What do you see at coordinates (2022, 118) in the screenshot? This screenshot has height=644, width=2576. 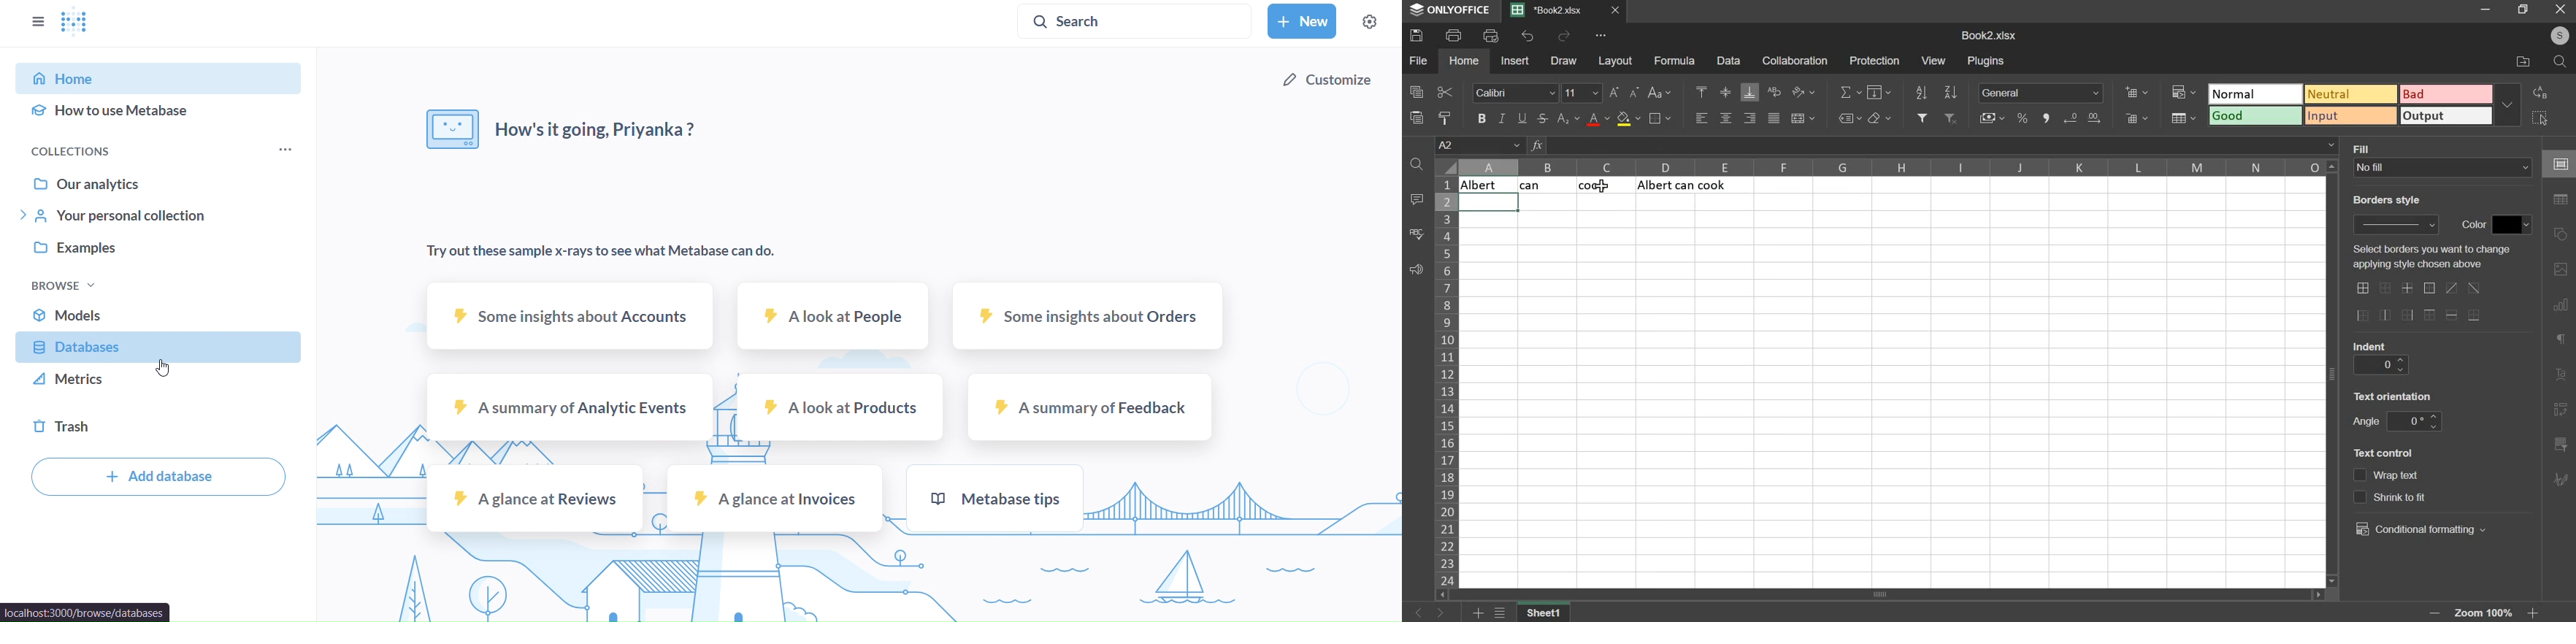 I see `percentage` at bounding box center [2022, 118].